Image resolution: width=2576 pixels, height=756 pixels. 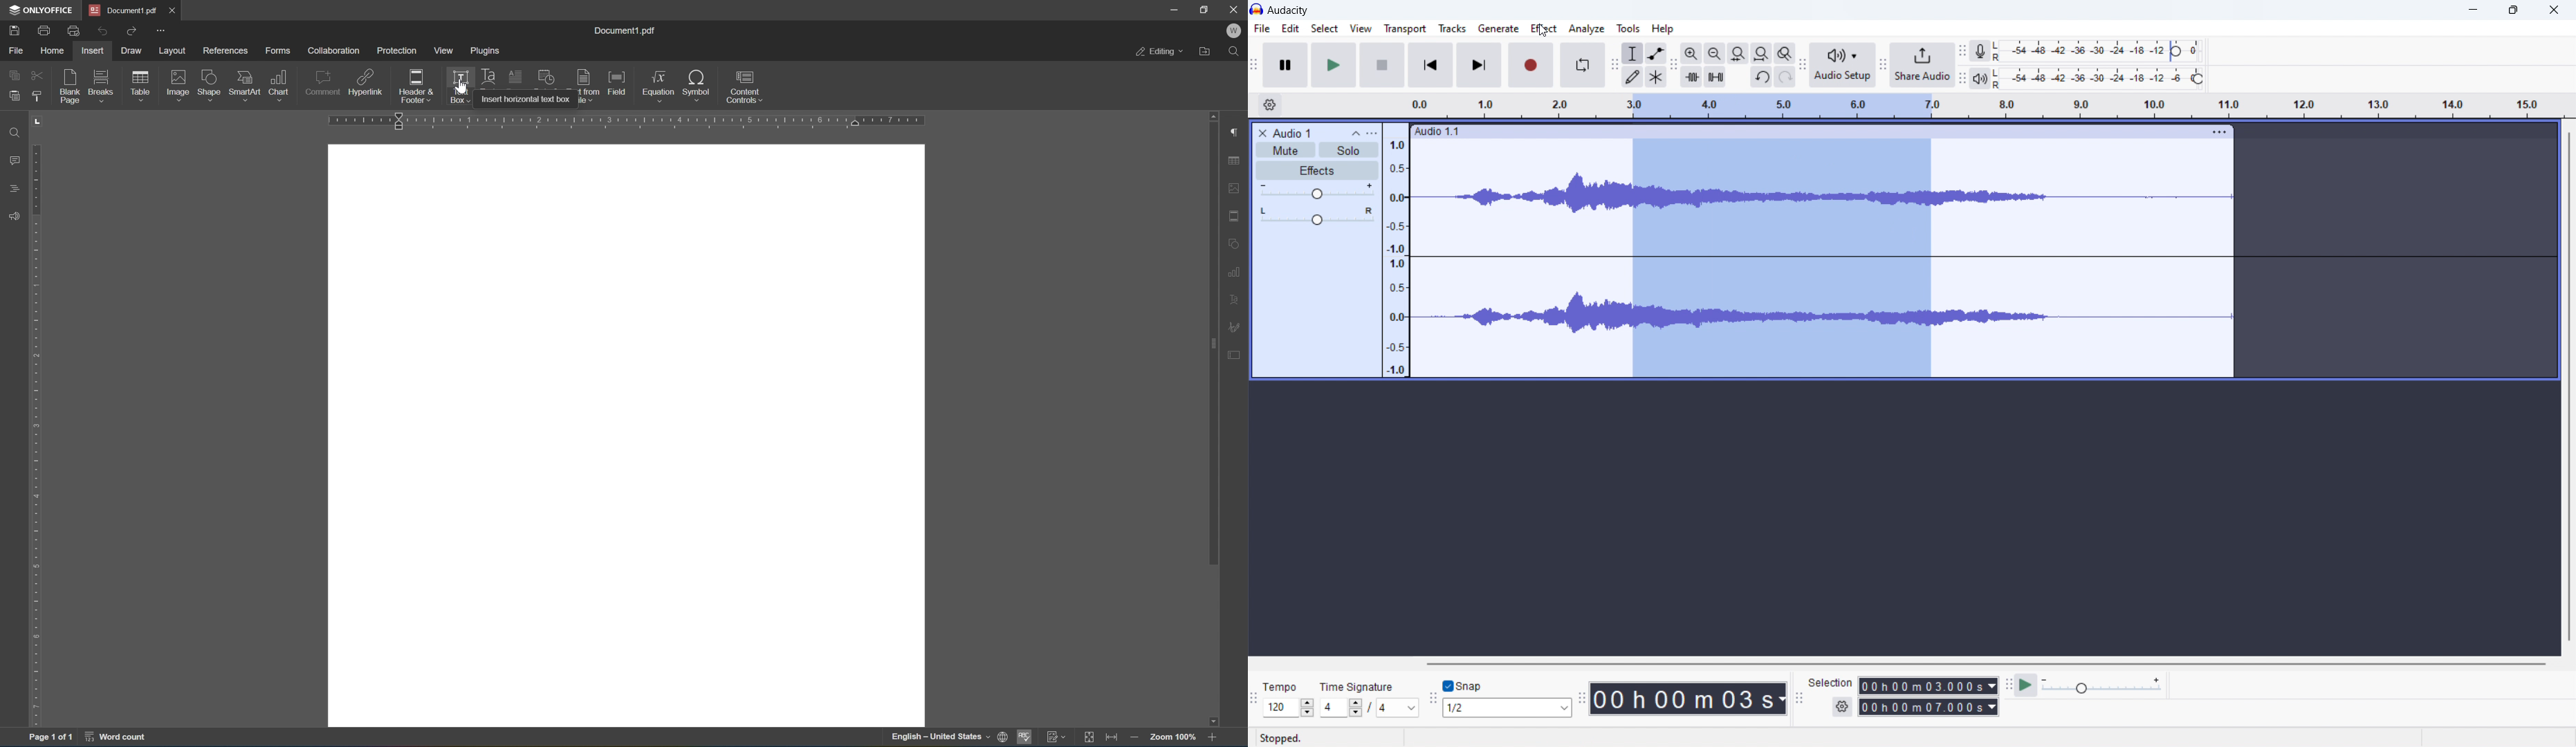 What do you see at coordinates (123, 10) in the screenshot?
I see `Document1.pdf` at bounding box center [123, 10].